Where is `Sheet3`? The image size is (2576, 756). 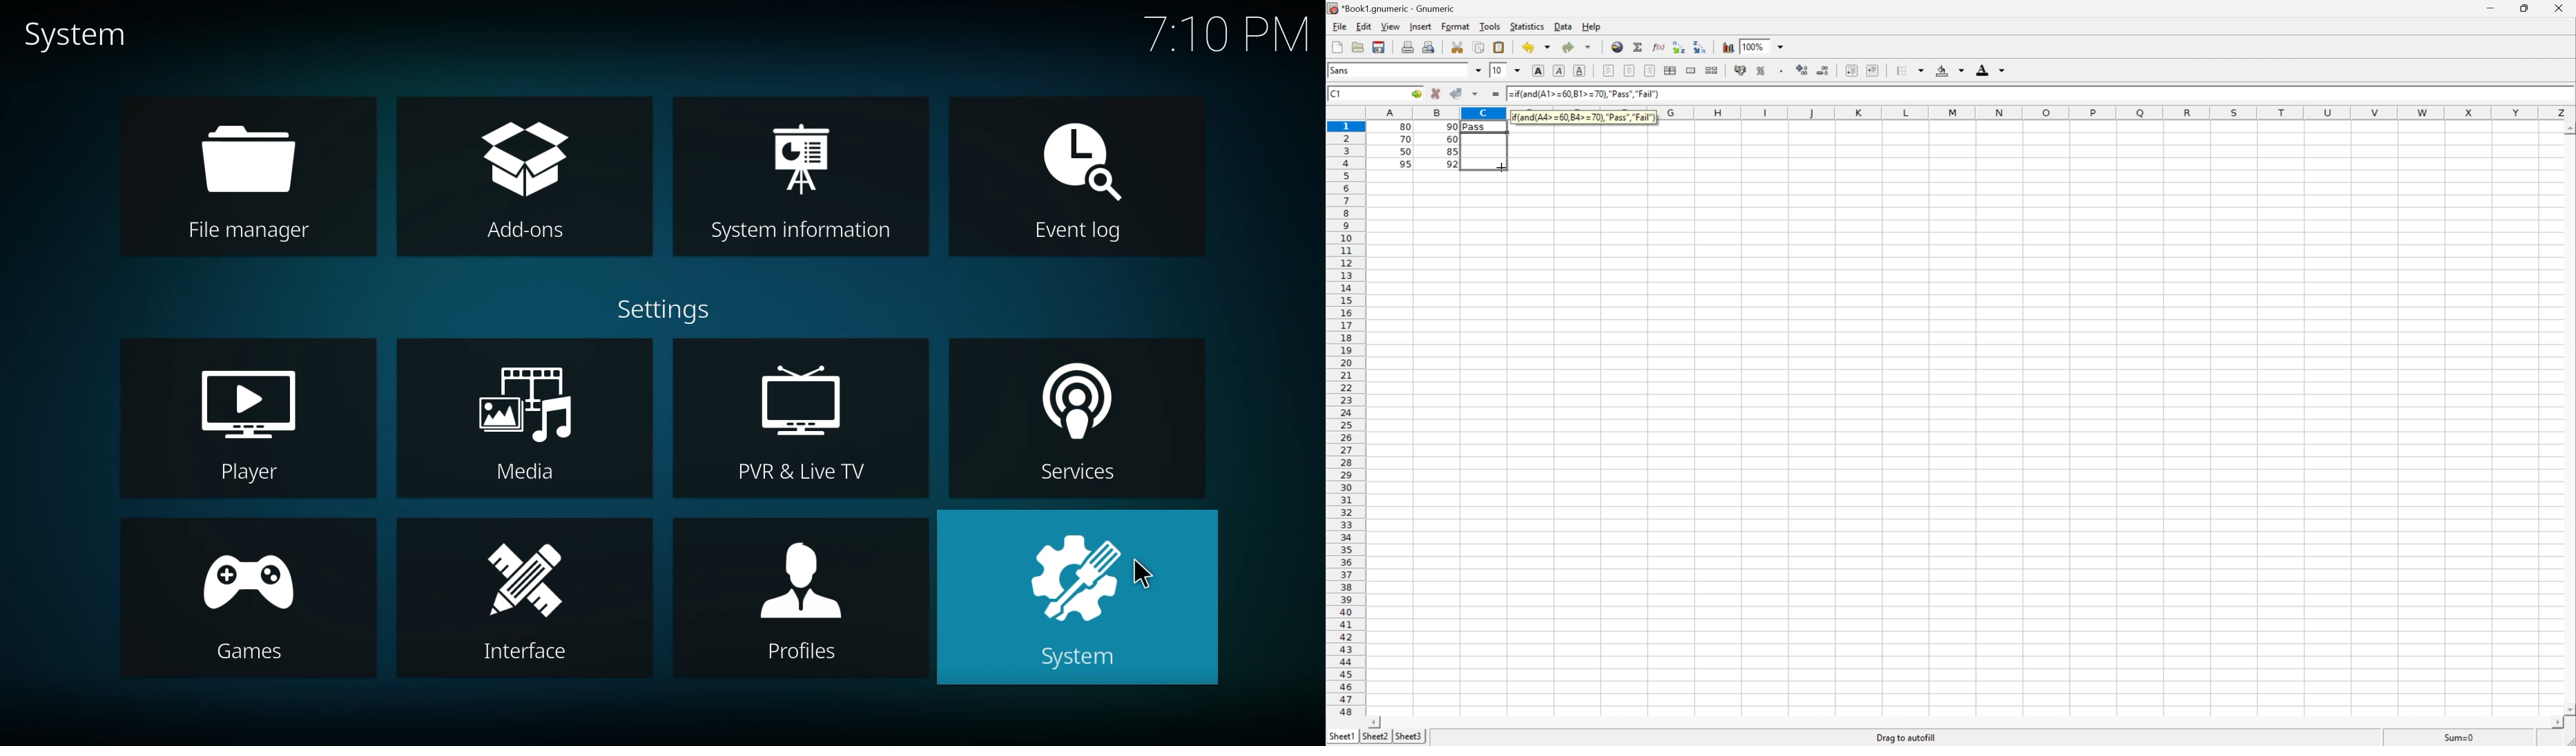
Sheet3 is located at coordinates (1409, 736).